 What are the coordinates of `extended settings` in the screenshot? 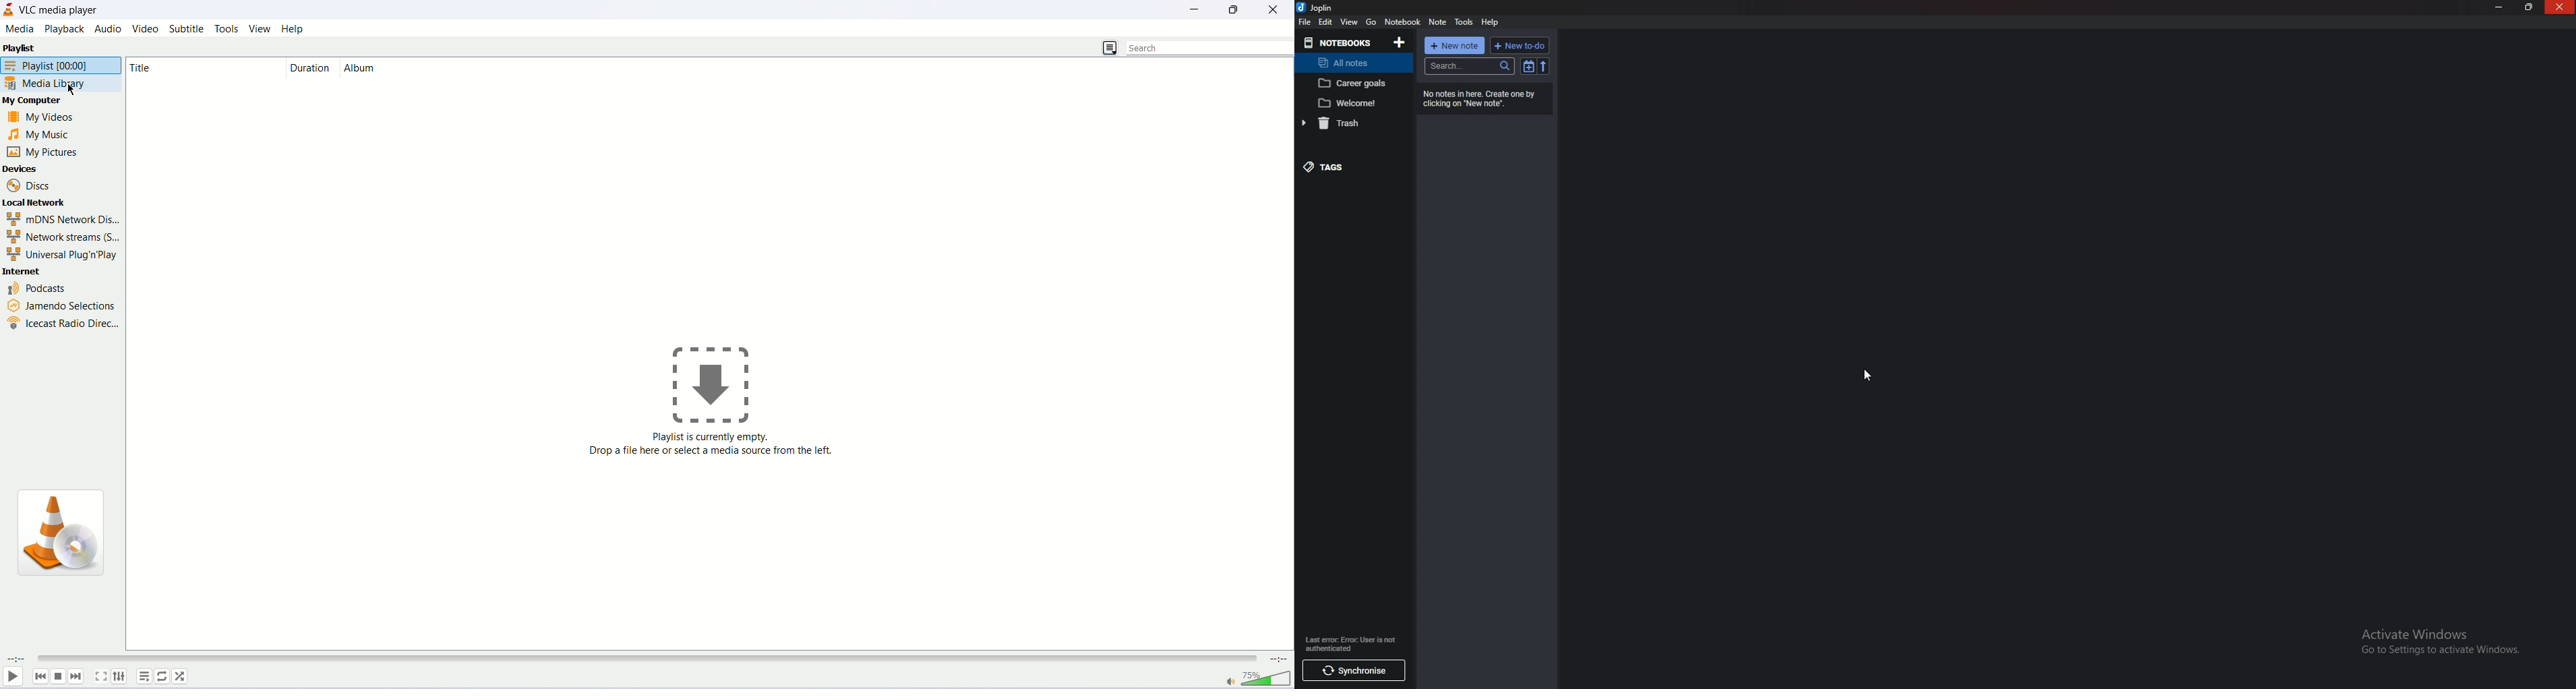 It's located at (120, 678).